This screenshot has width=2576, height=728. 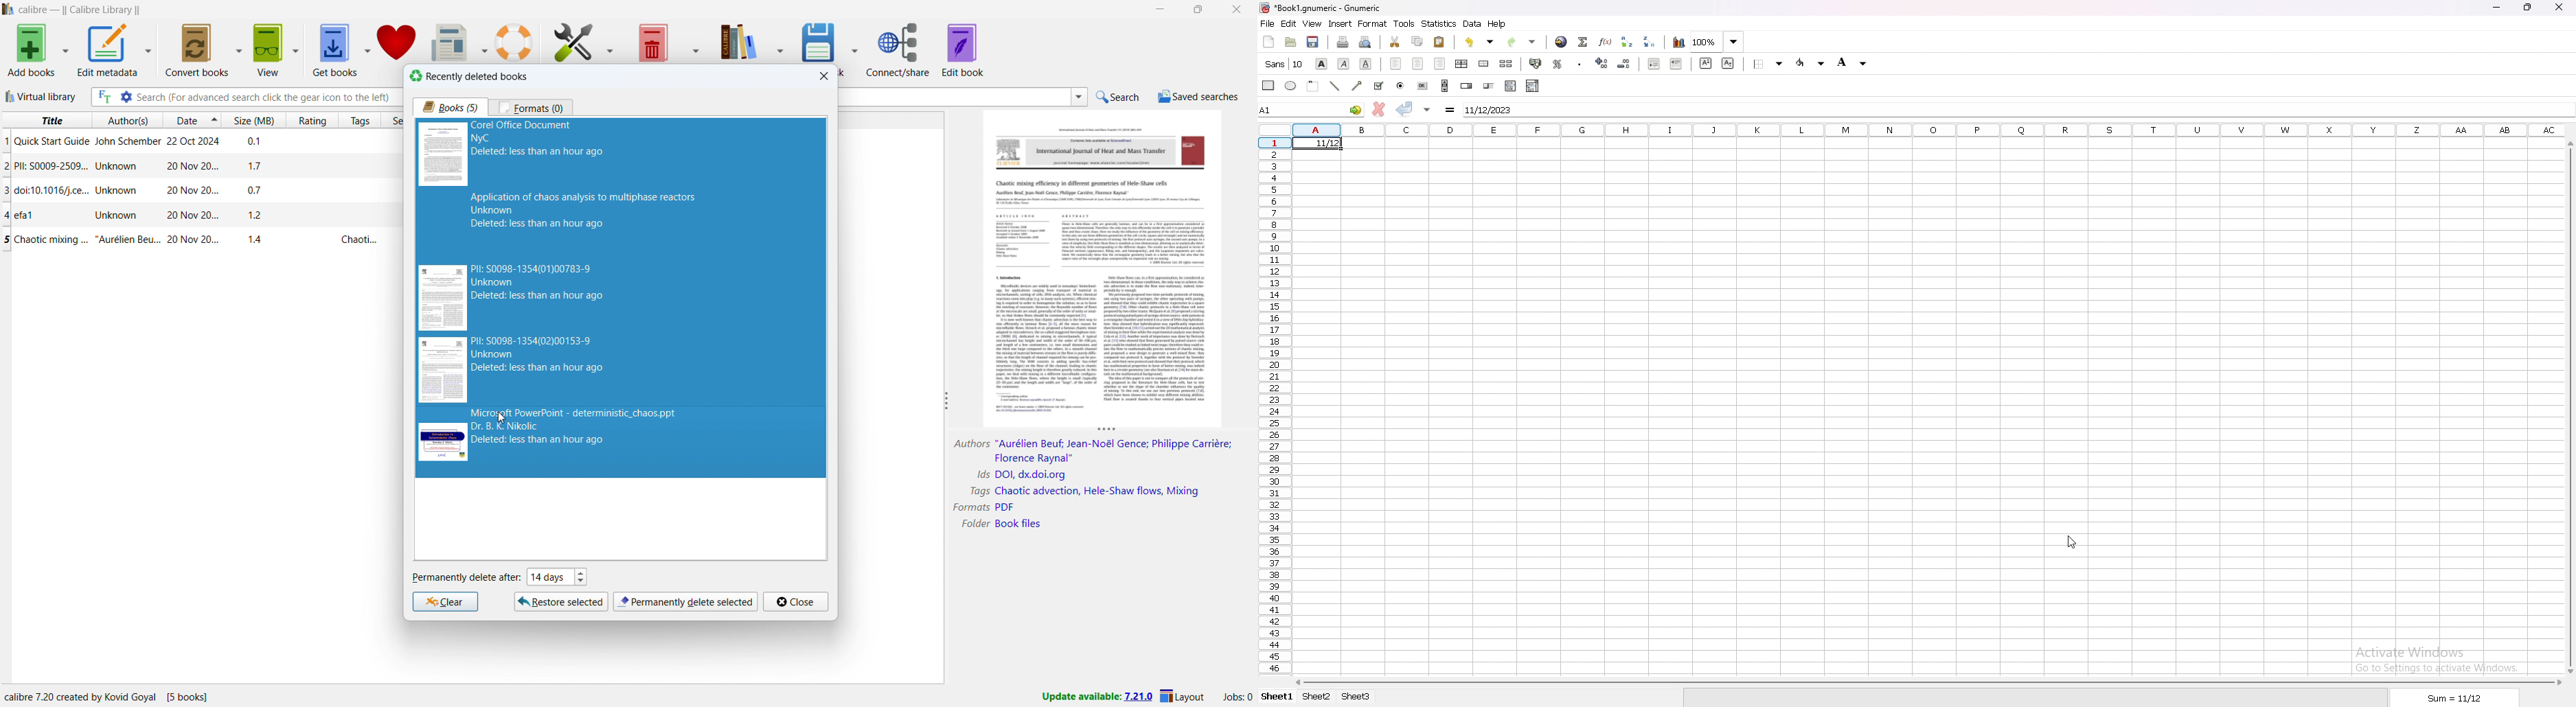 I want to click on format, so click(x=1373, y=23).